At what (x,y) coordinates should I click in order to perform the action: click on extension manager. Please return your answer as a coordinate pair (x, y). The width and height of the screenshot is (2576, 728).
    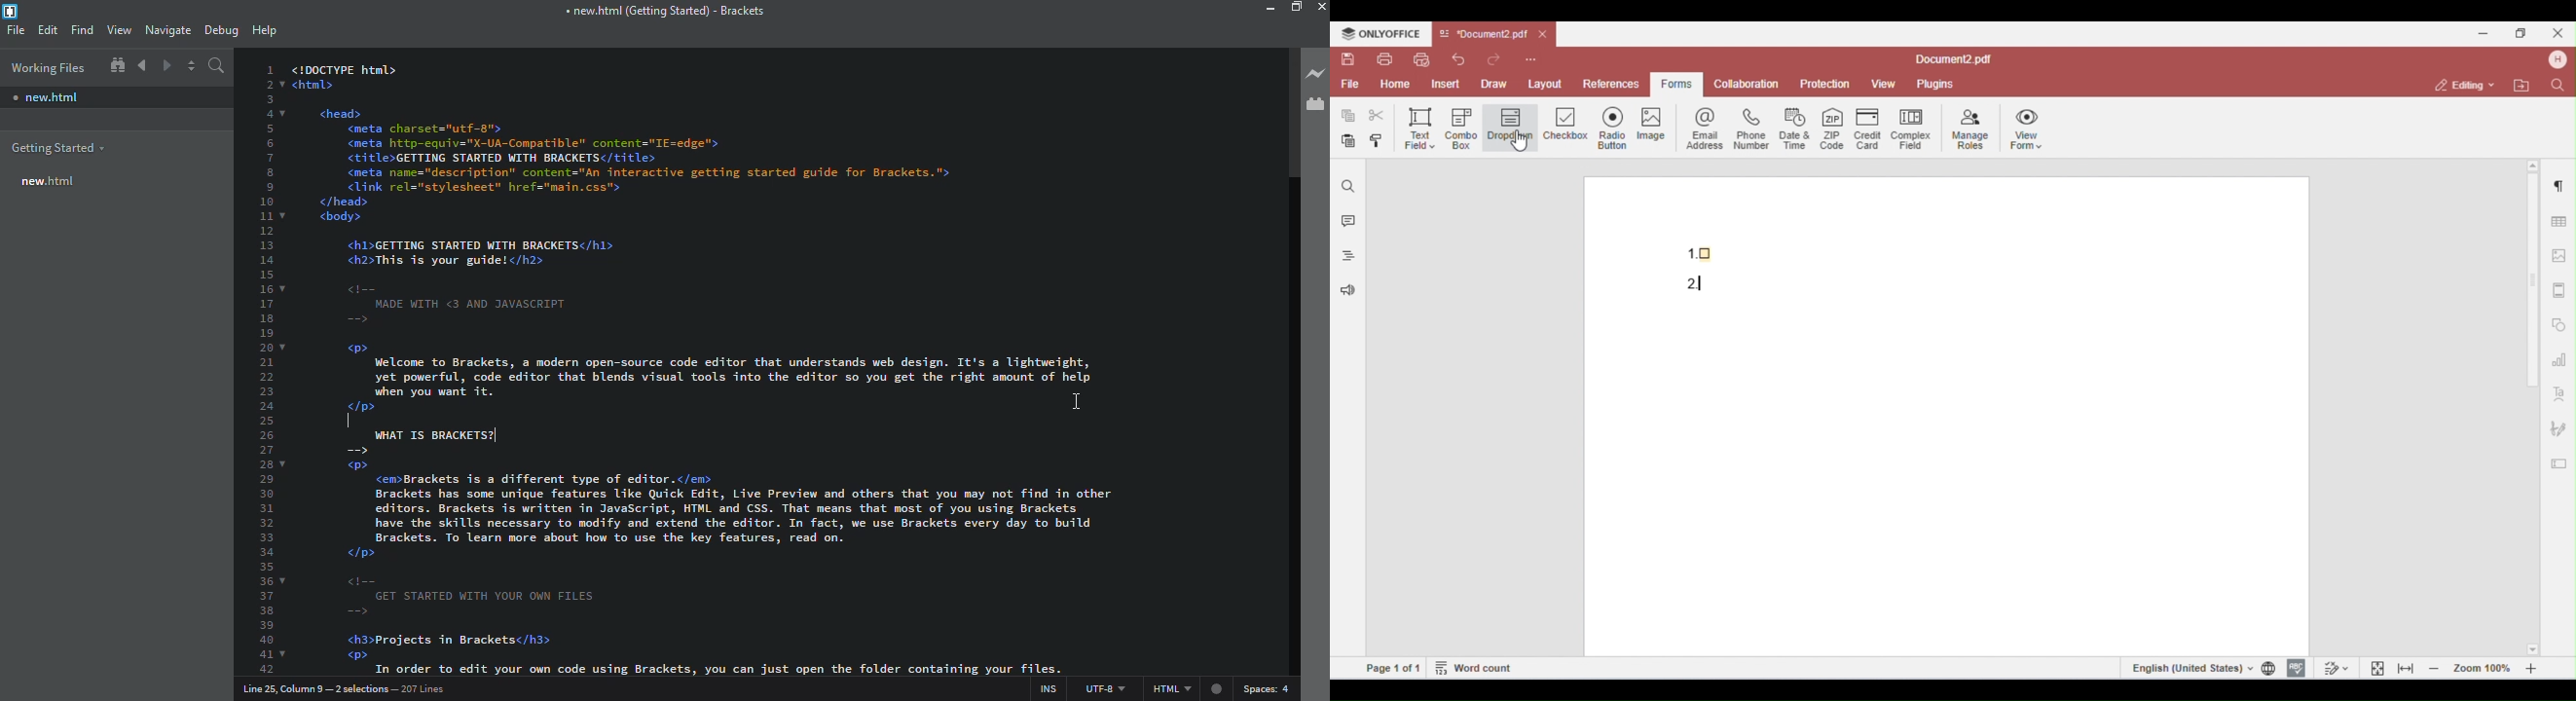
    Looking at the image, I should click on (1314, 103).